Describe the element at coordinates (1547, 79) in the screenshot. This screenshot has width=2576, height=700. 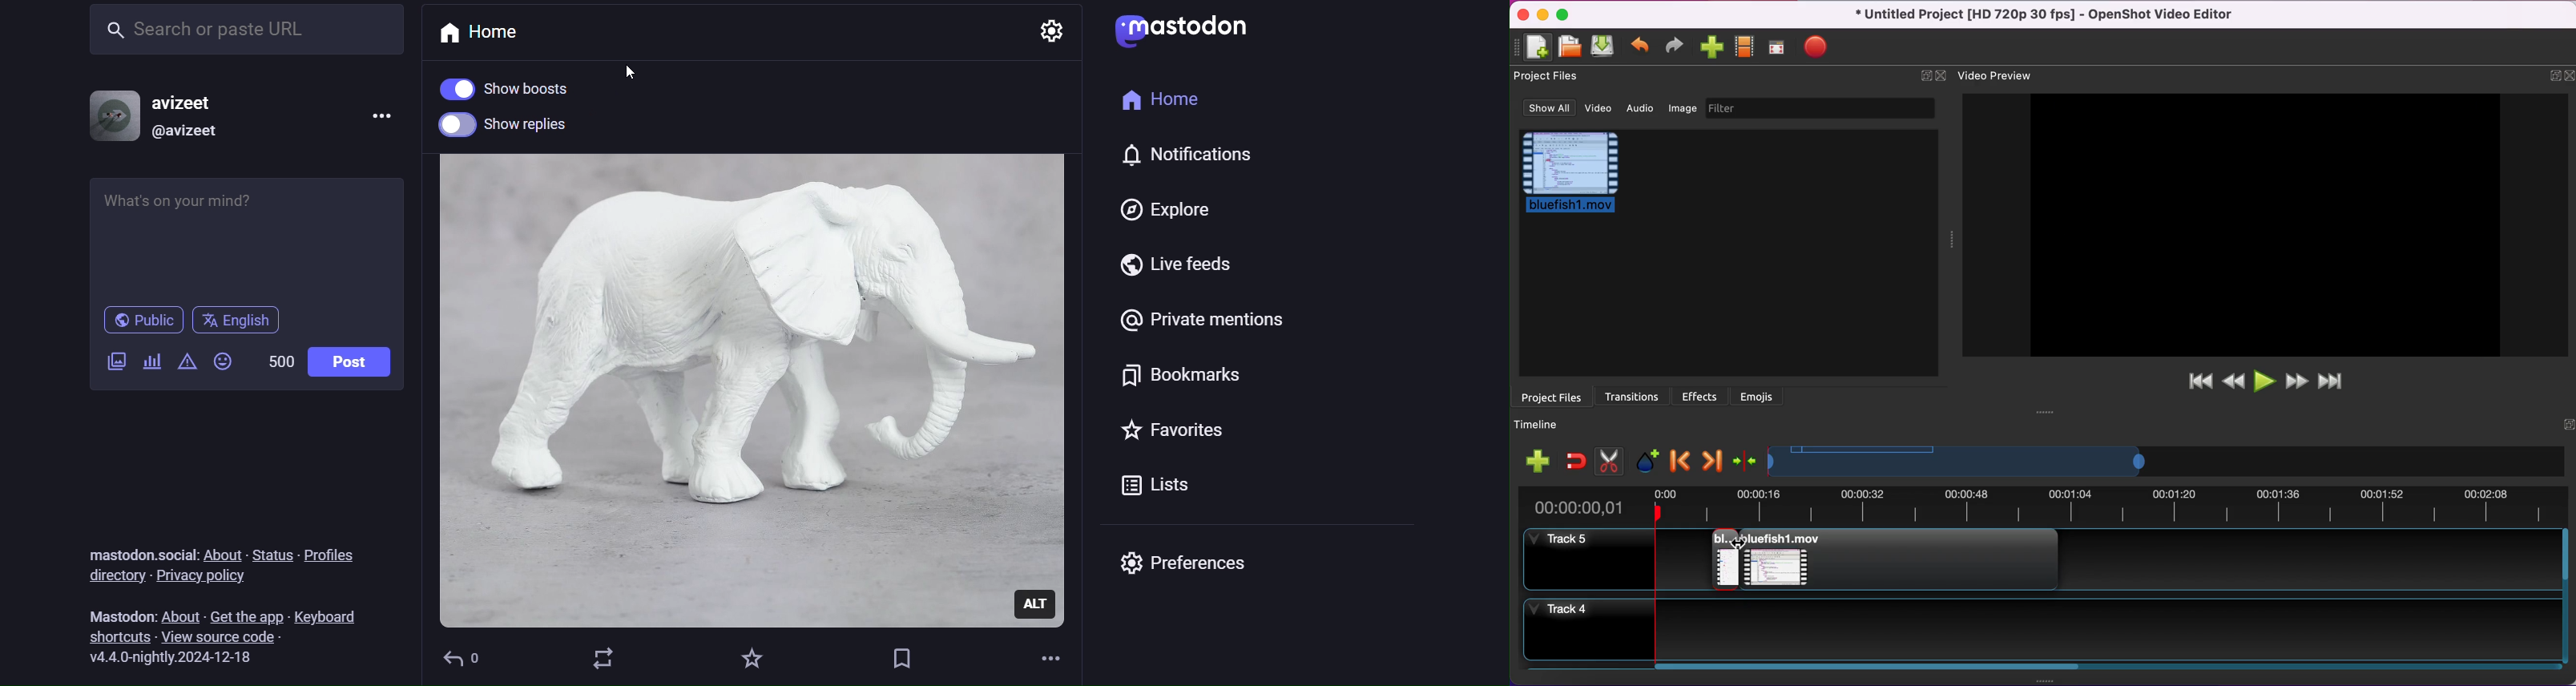
I see `project files` at that location.